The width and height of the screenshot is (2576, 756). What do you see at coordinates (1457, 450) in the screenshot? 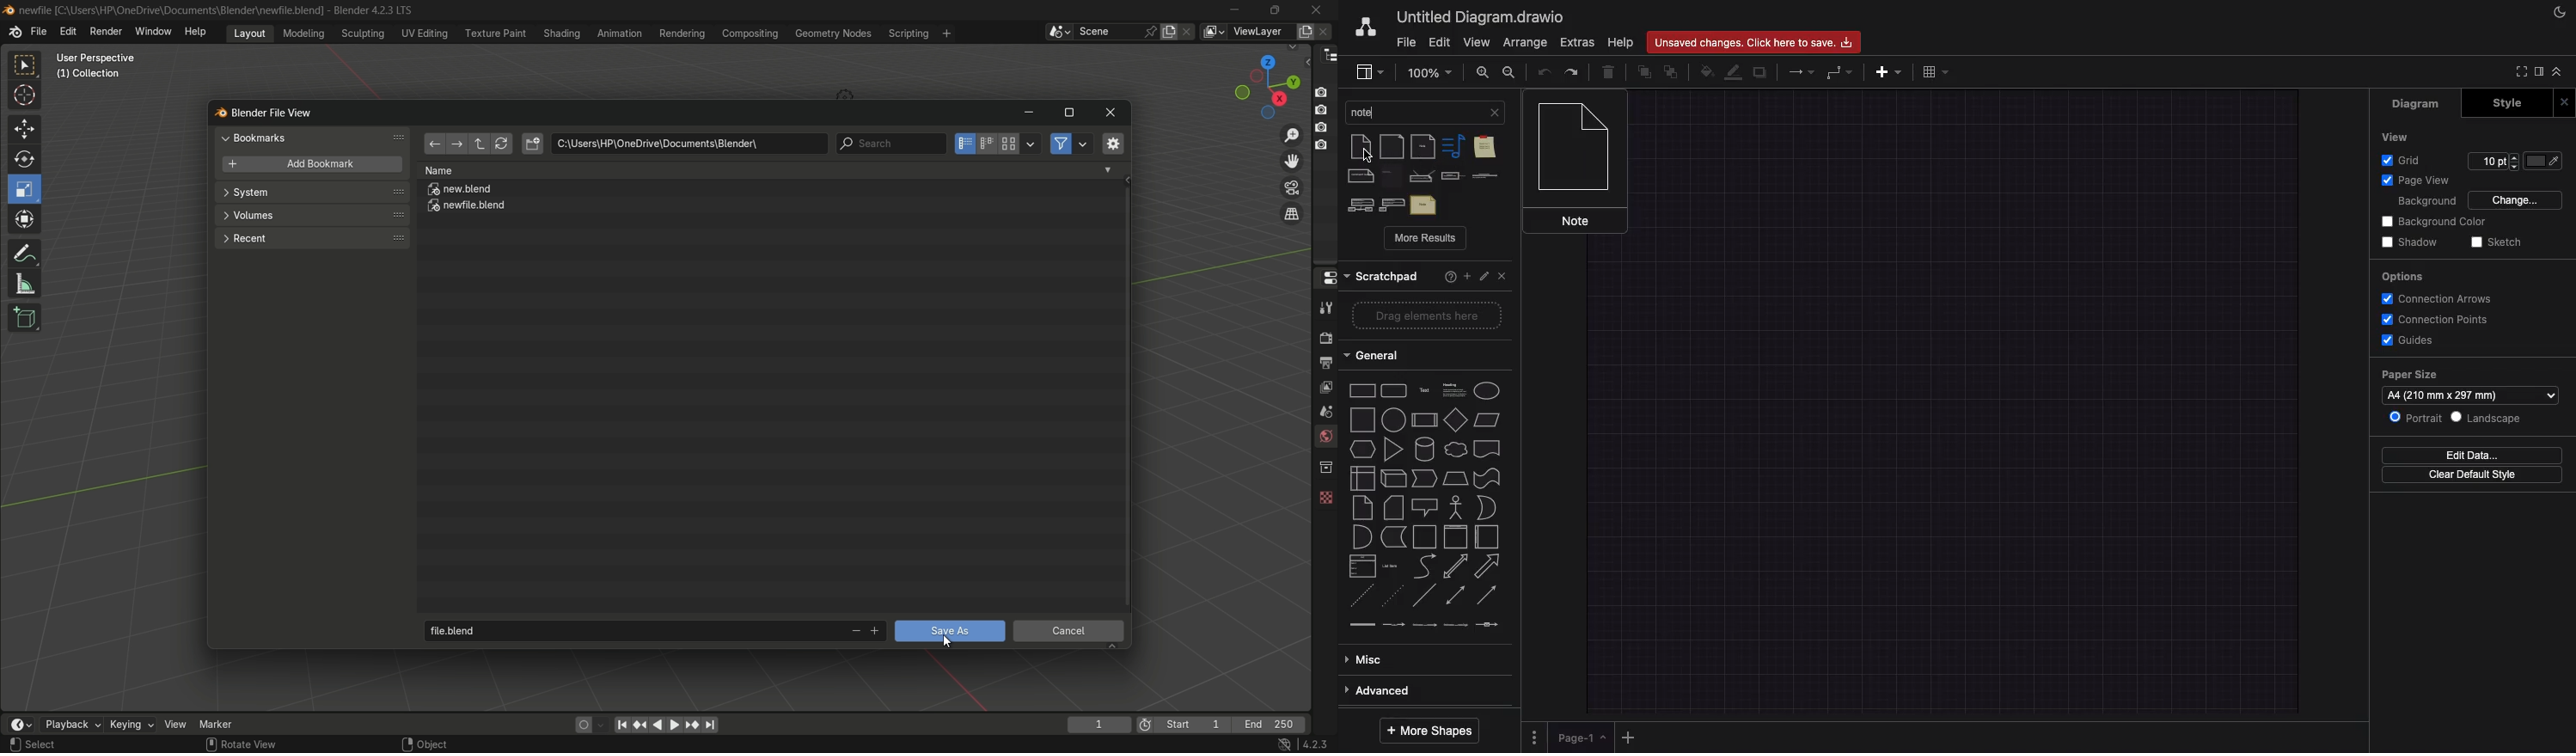
I see `cloud` at bounding box center [1457, 450].